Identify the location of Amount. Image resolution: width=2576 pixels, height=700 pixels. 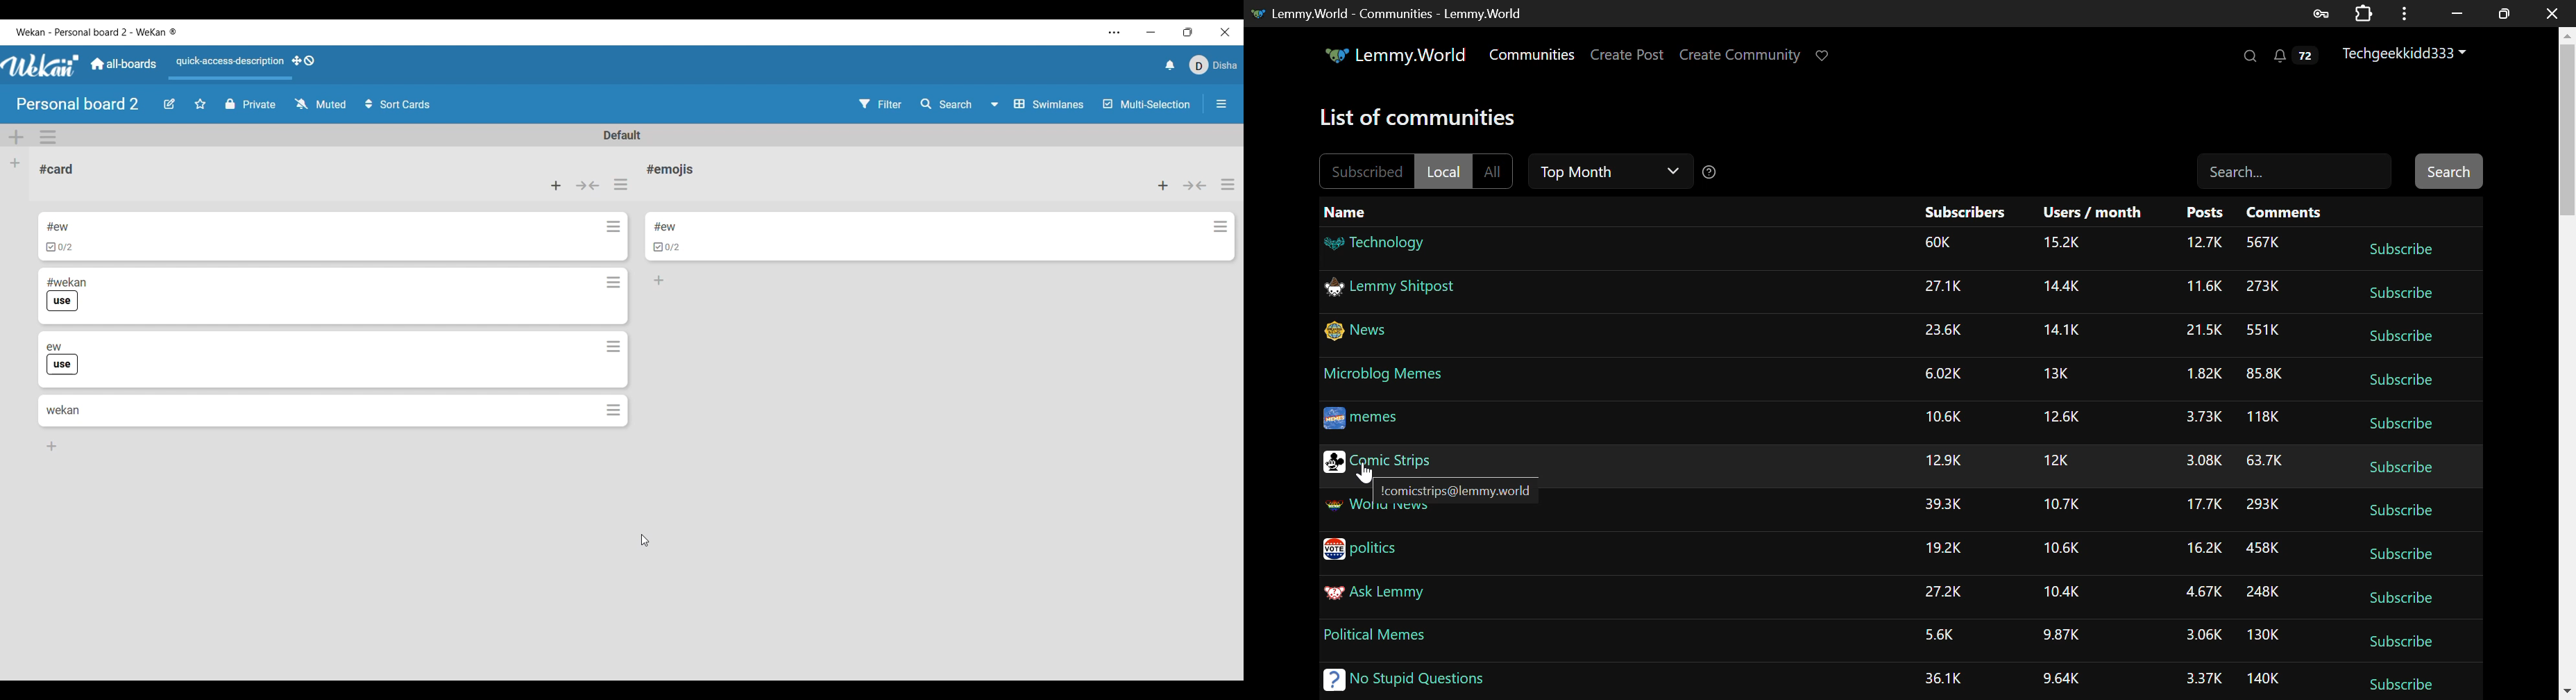
(2263, 635).